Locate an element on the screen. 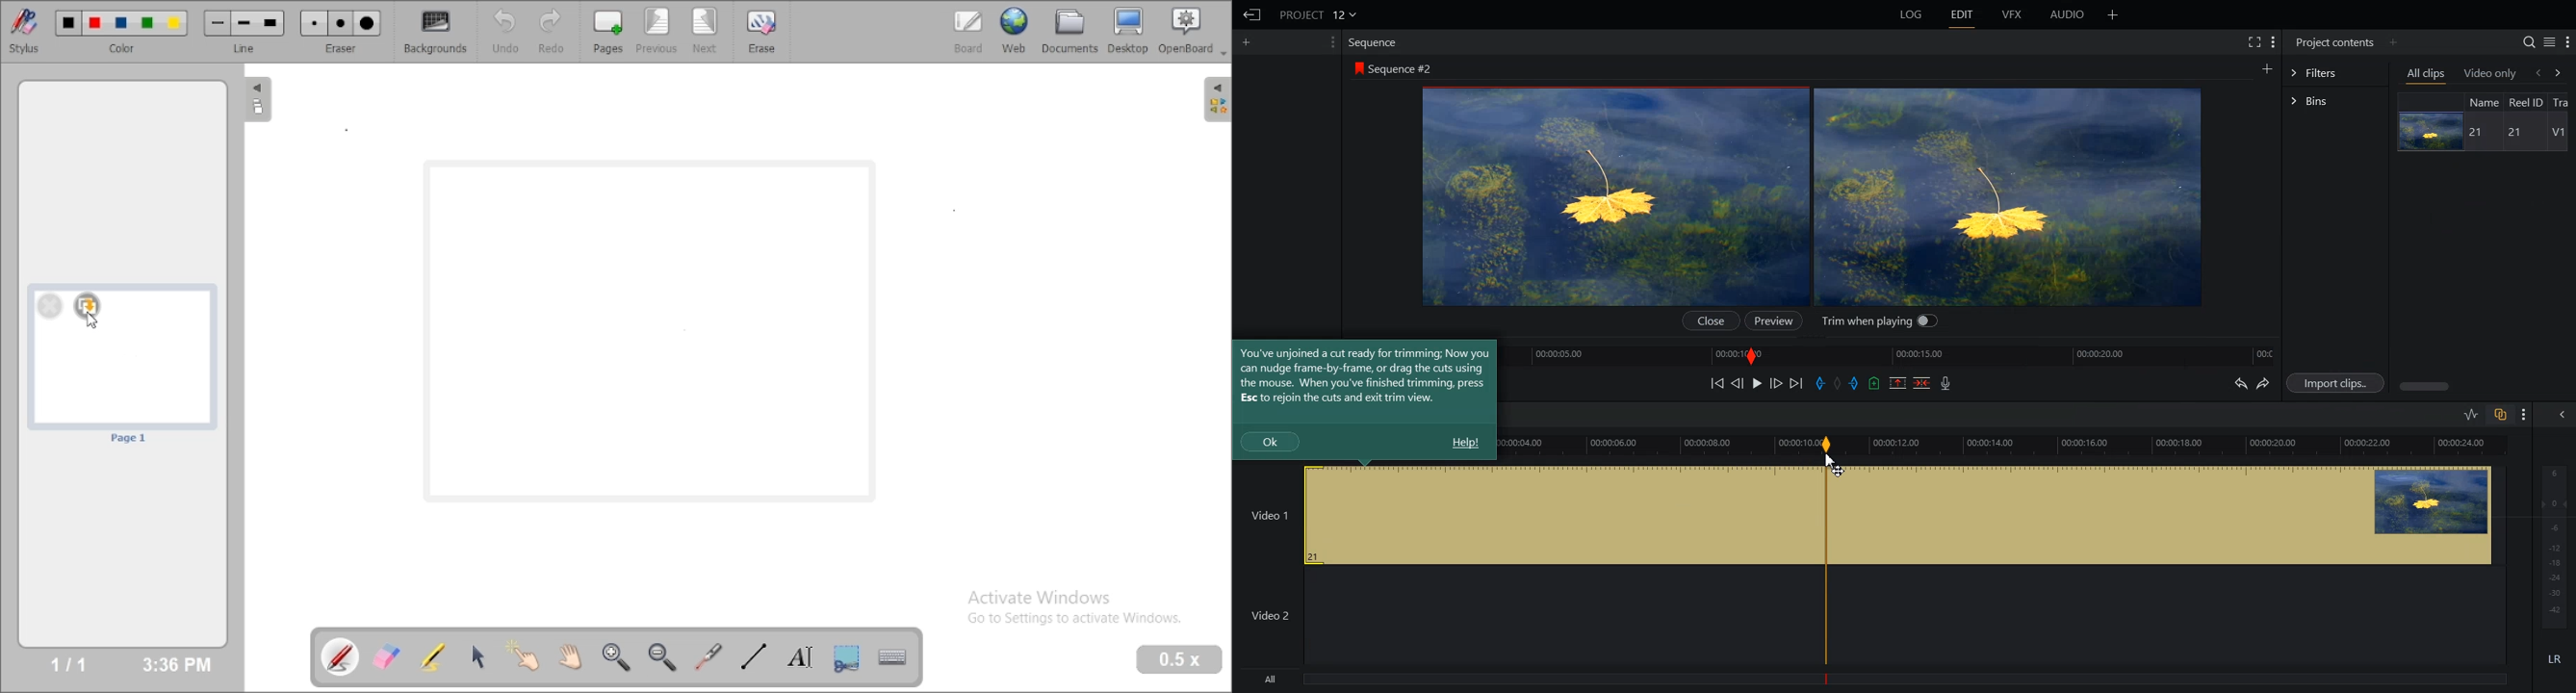 This screenshot has width=2576, height=700. Small eraser is located at coordinates (314, 24).